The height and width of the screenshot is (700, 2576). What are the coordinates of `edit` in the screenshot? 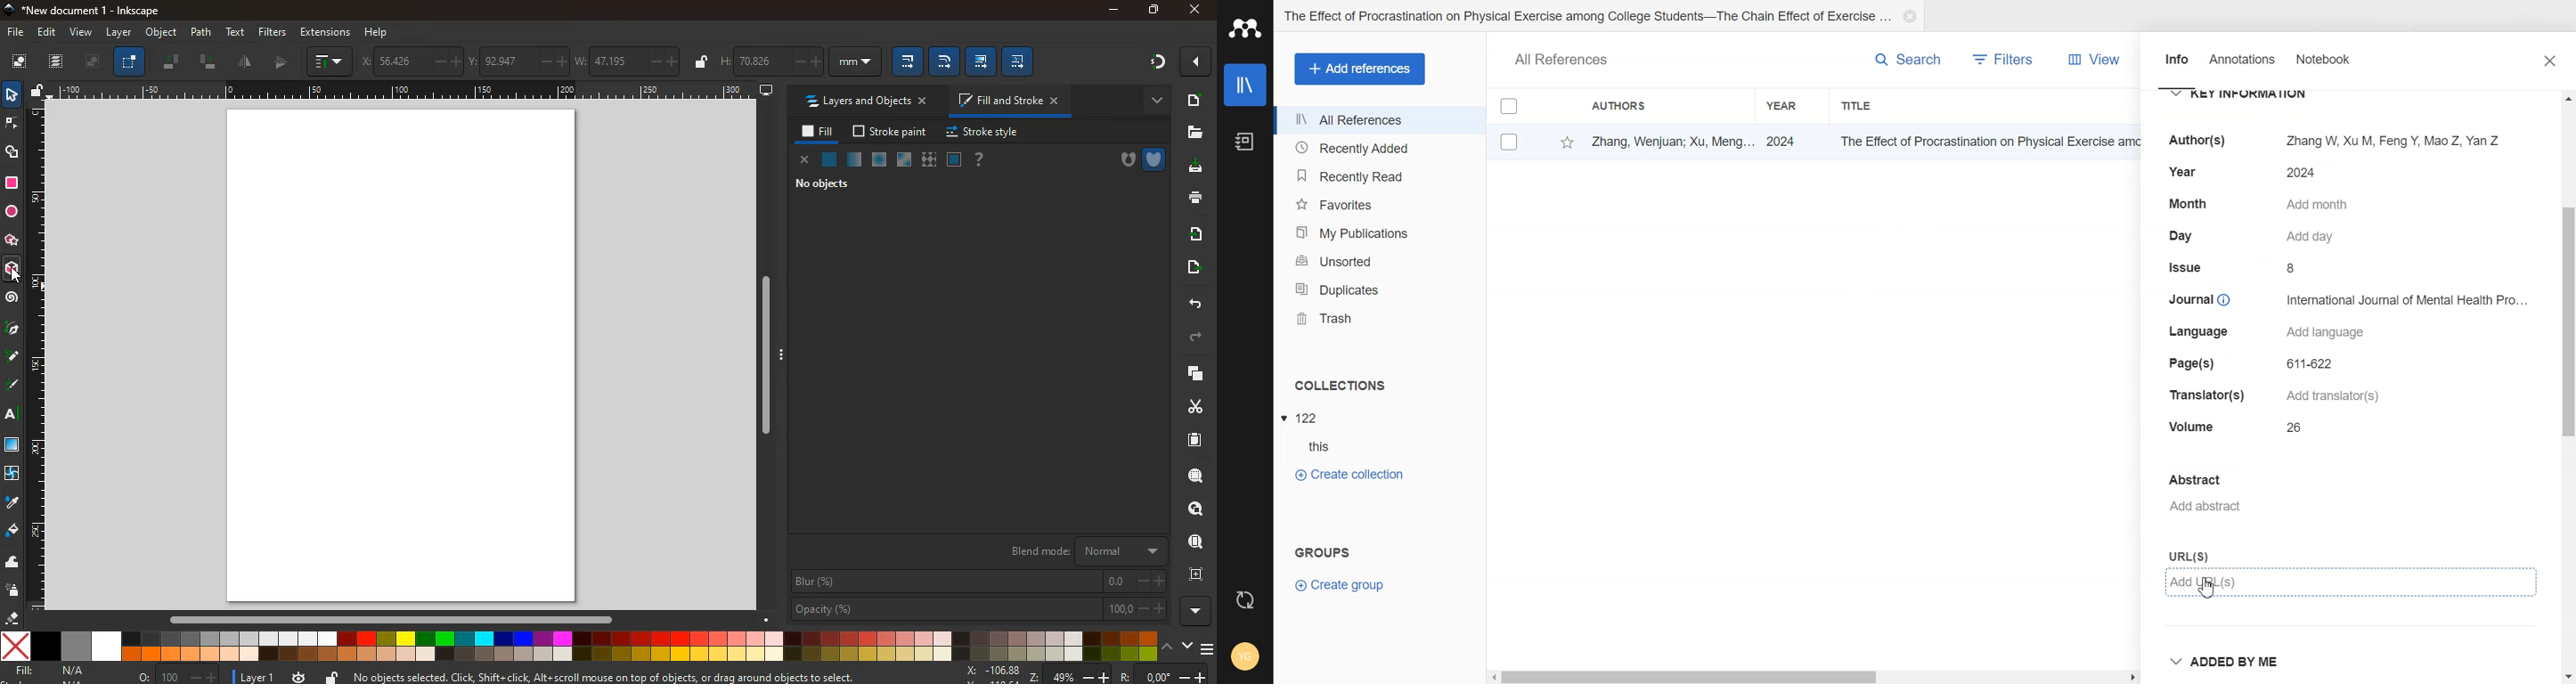 It's located at (944, 62).